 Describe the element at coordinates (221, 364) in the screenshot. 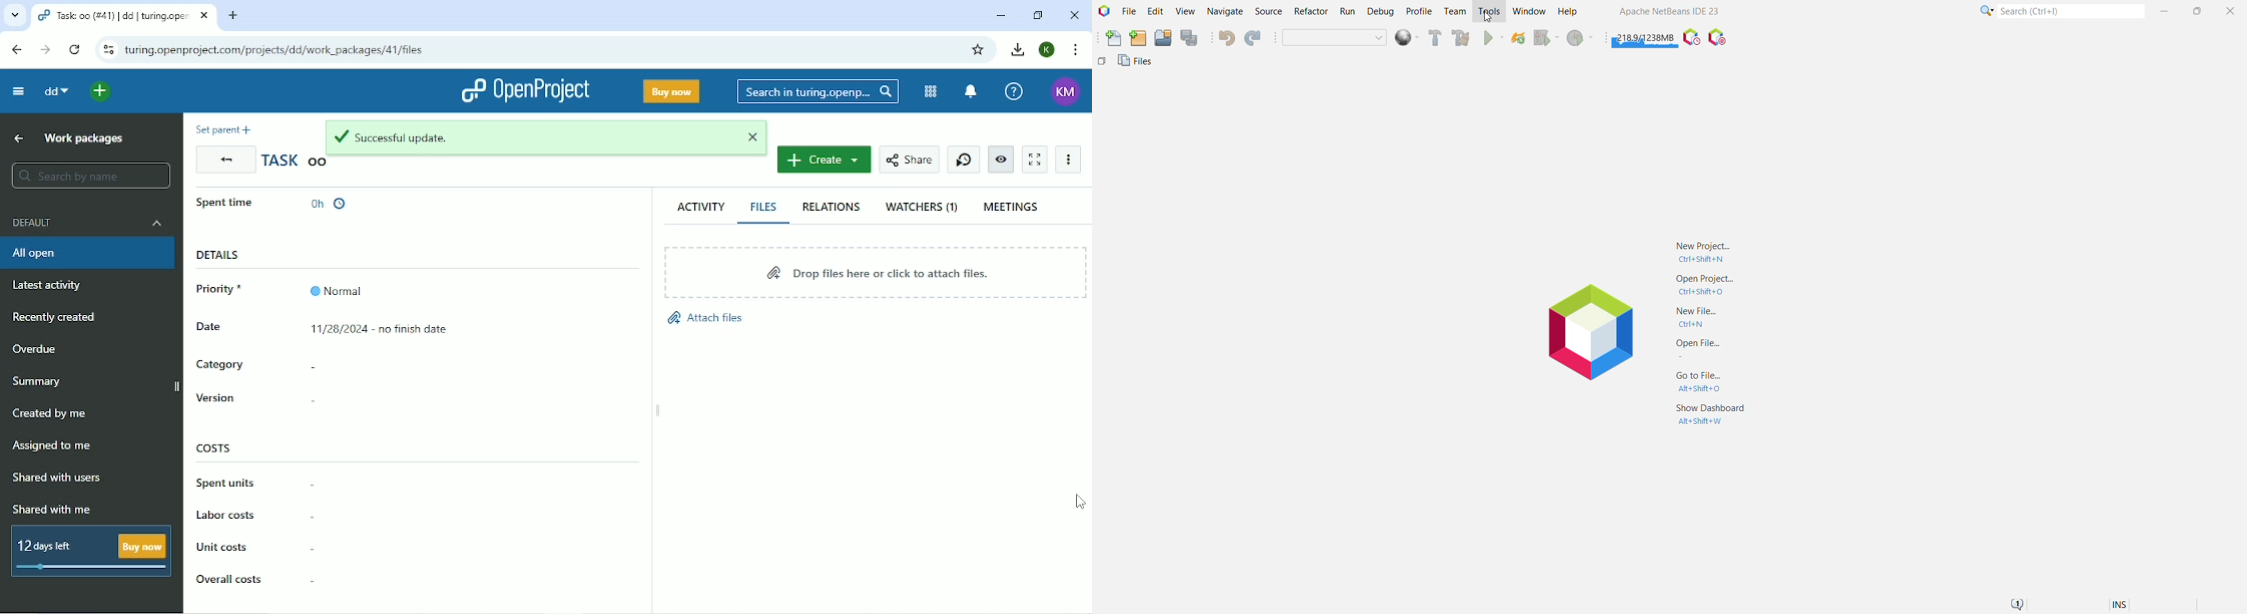

I see `Category` at that location.